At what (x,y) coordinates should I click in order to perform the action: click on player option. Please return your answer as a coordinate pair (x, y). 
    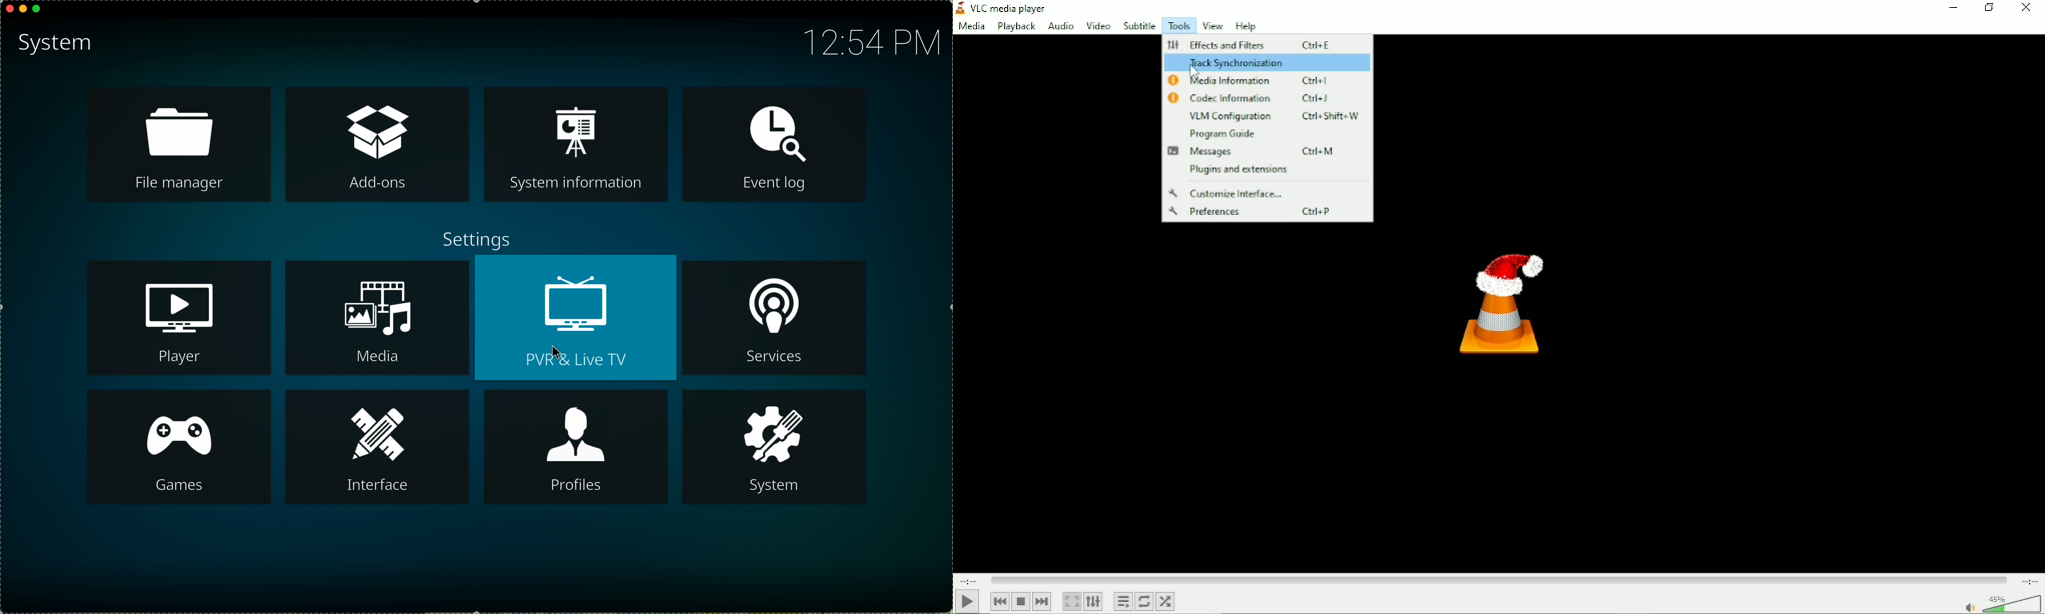
    Looking at the image, I should click on (180, 318).